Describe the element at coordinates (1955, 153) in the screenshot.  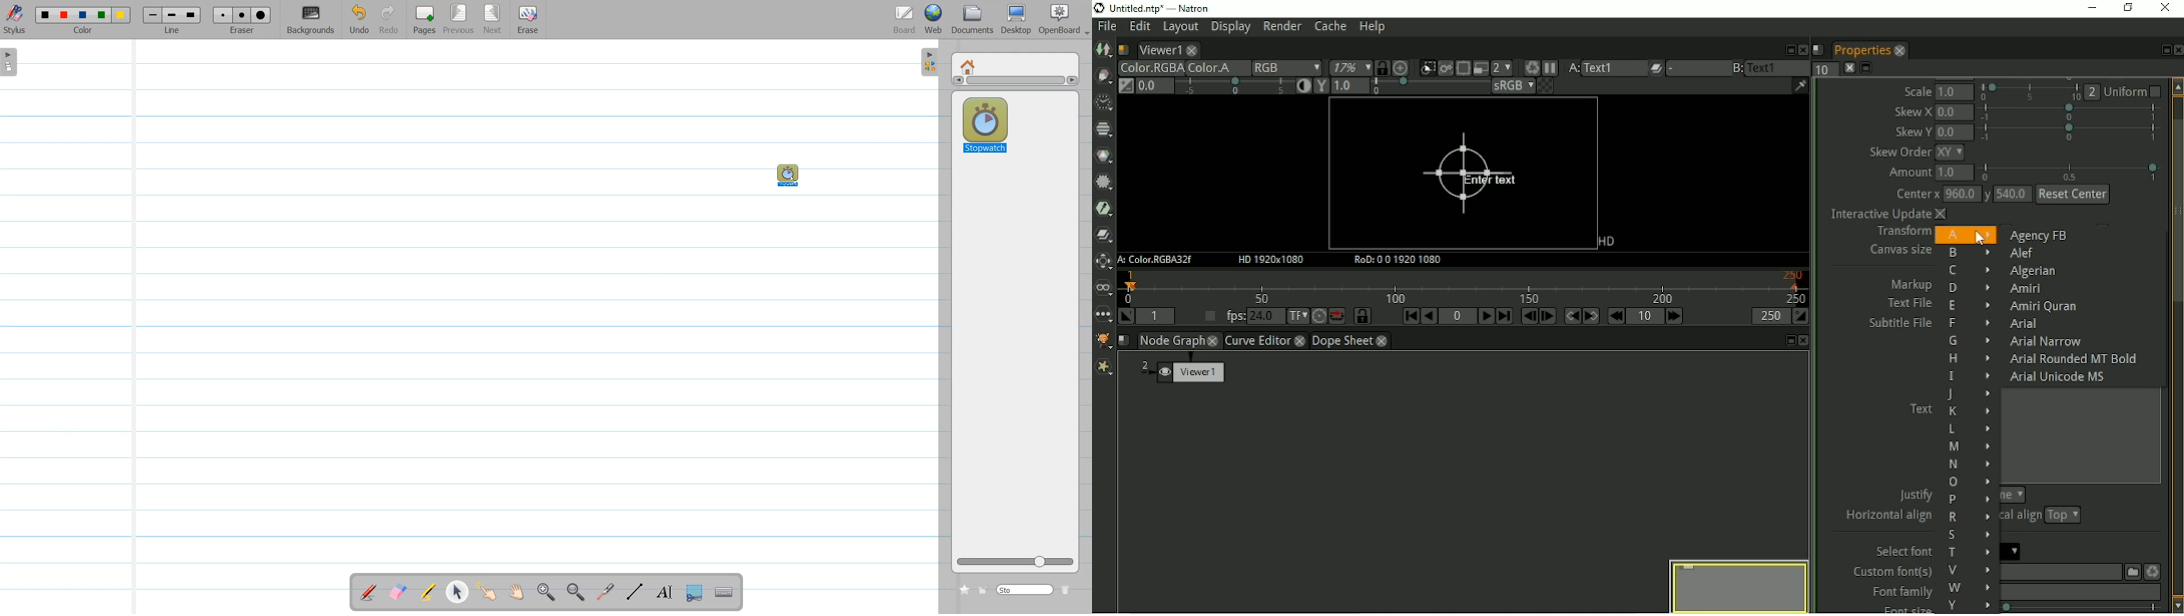
I see `xy` at that location.